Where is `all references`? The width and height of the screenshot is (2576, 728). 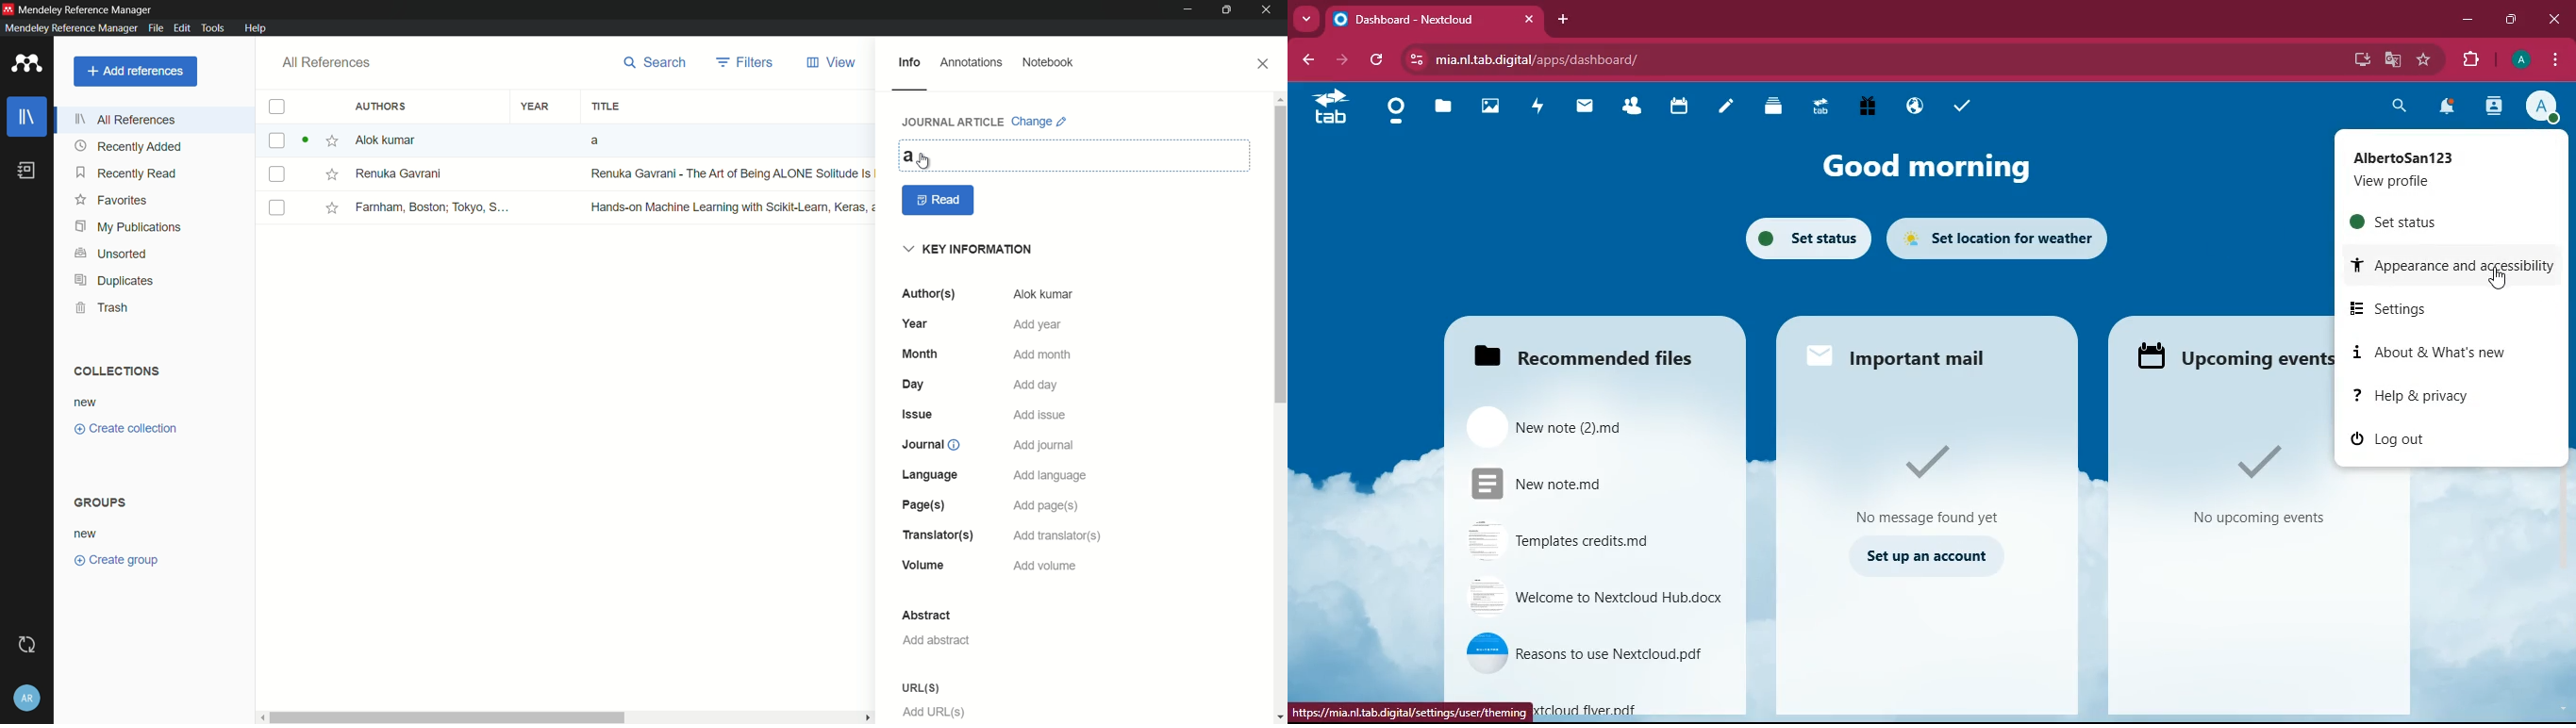
all references is located at coordinates (127, 119).